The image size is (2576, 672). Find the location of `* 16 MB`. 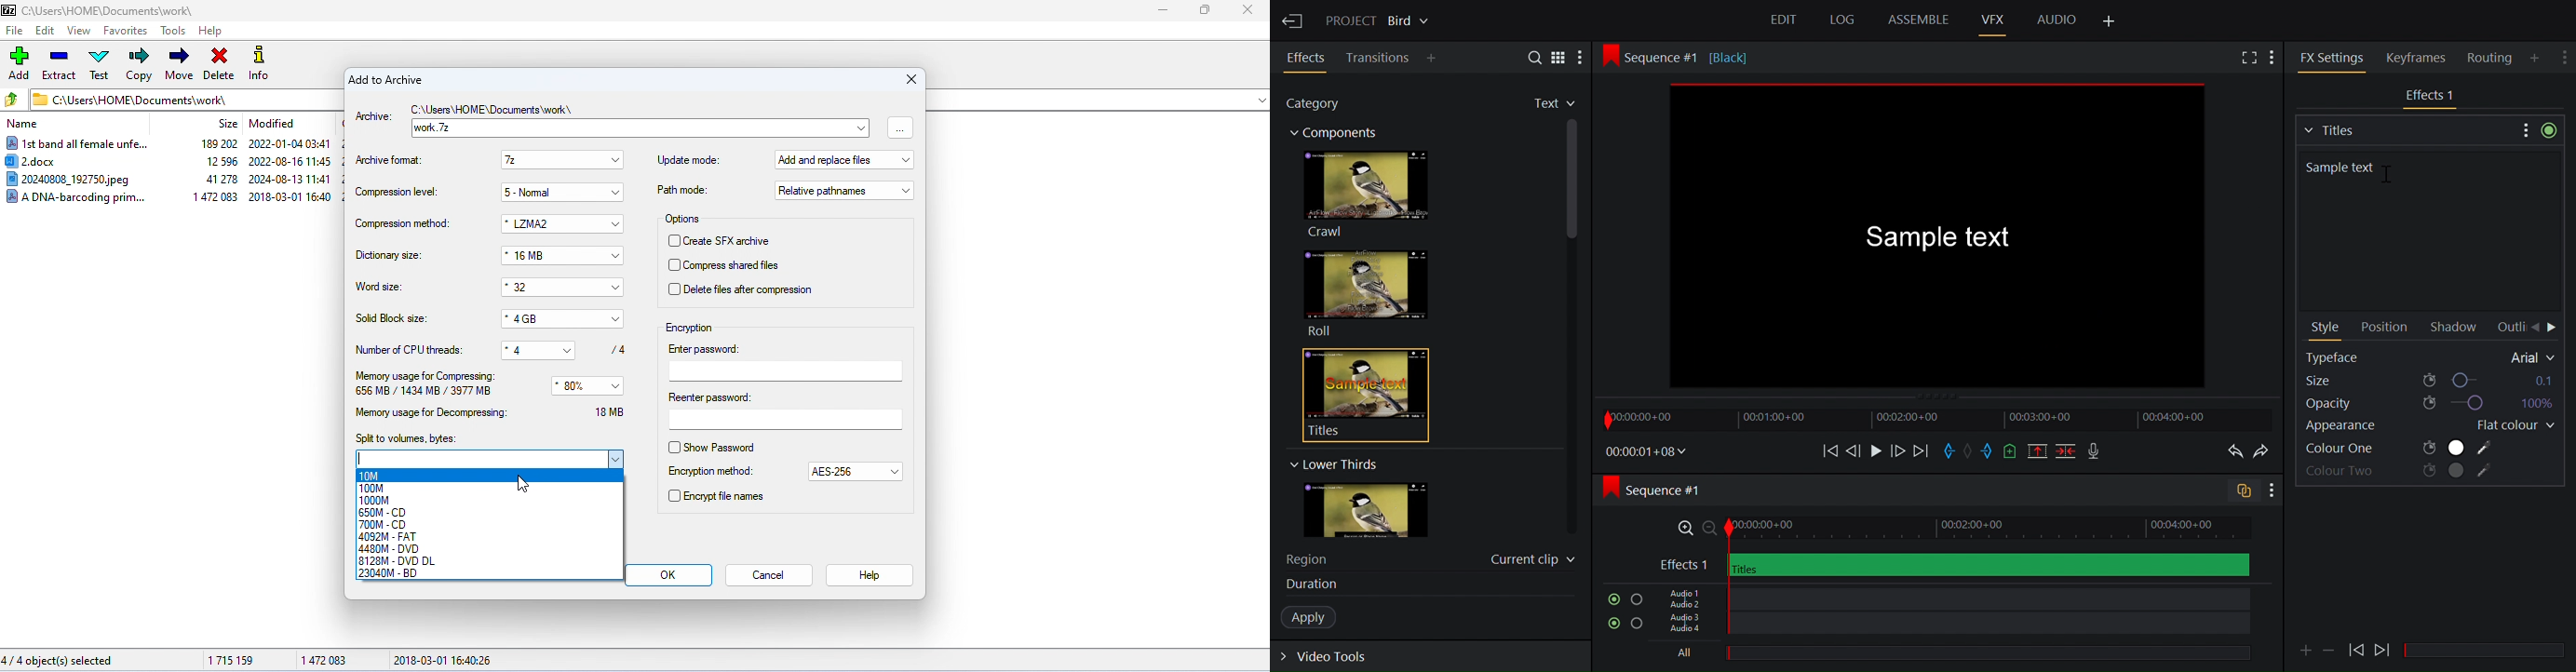

* 16 MB is located at coordinates (551, 257).